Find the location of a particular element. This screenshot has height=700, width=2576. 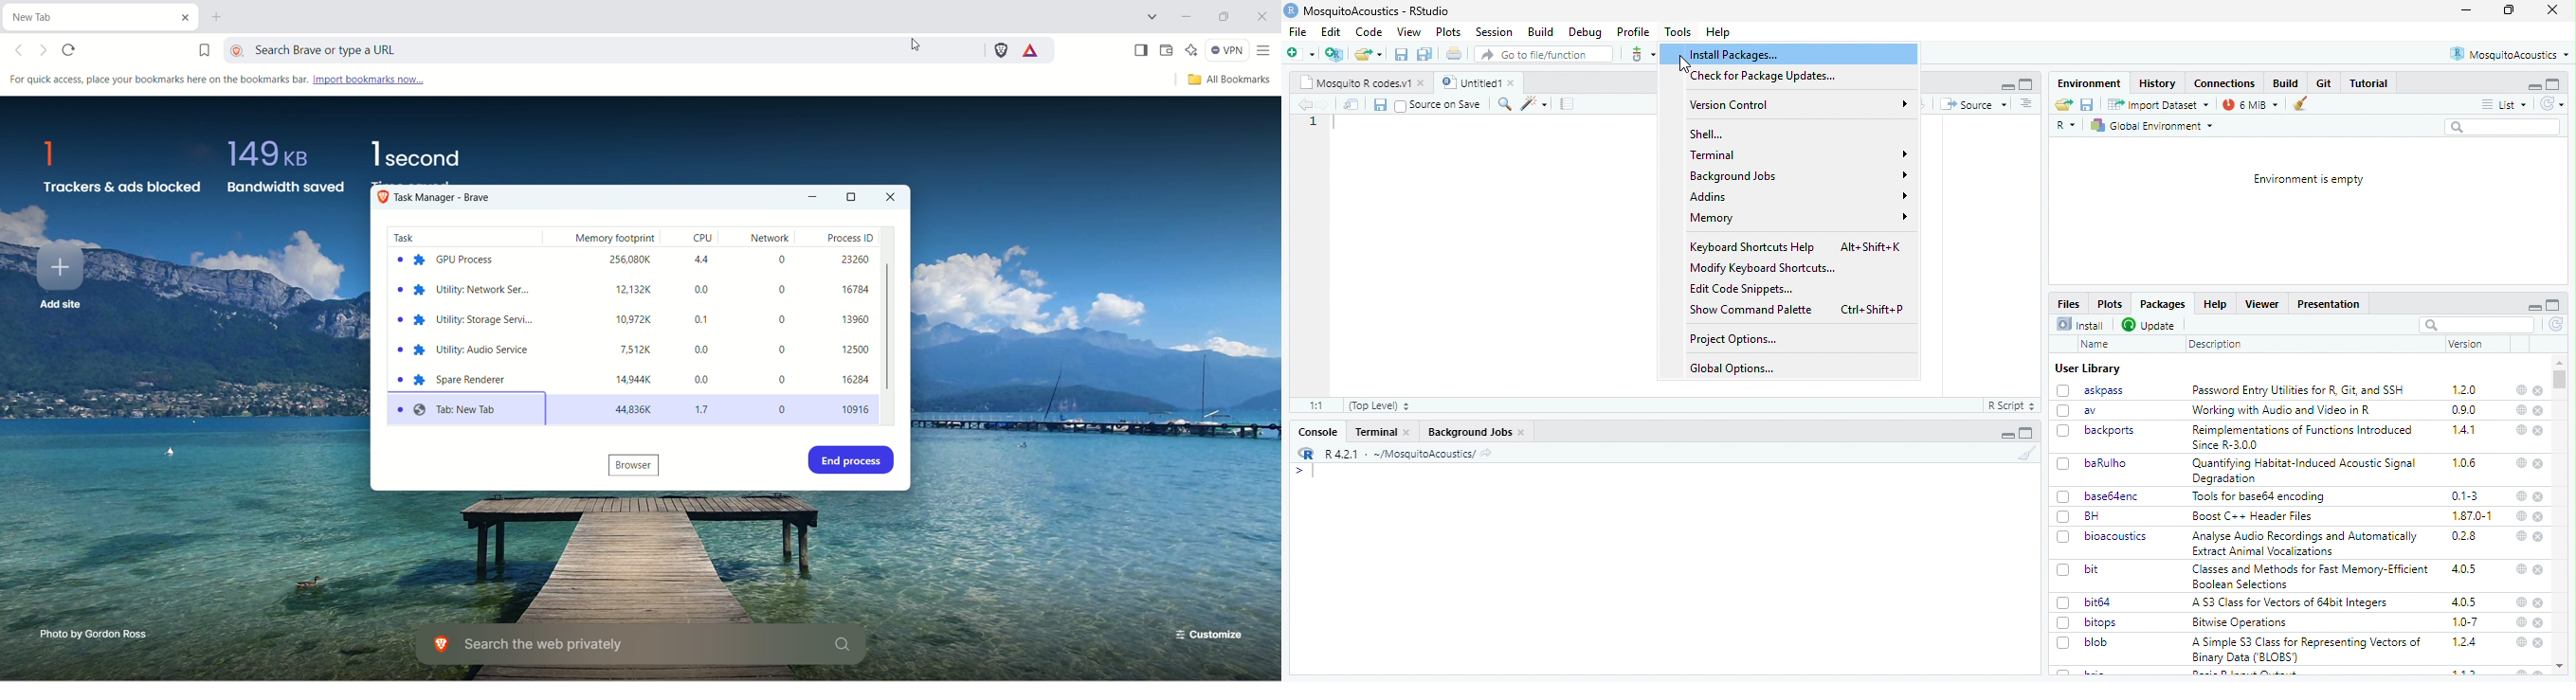

close is located at coordinates (1407, 432).